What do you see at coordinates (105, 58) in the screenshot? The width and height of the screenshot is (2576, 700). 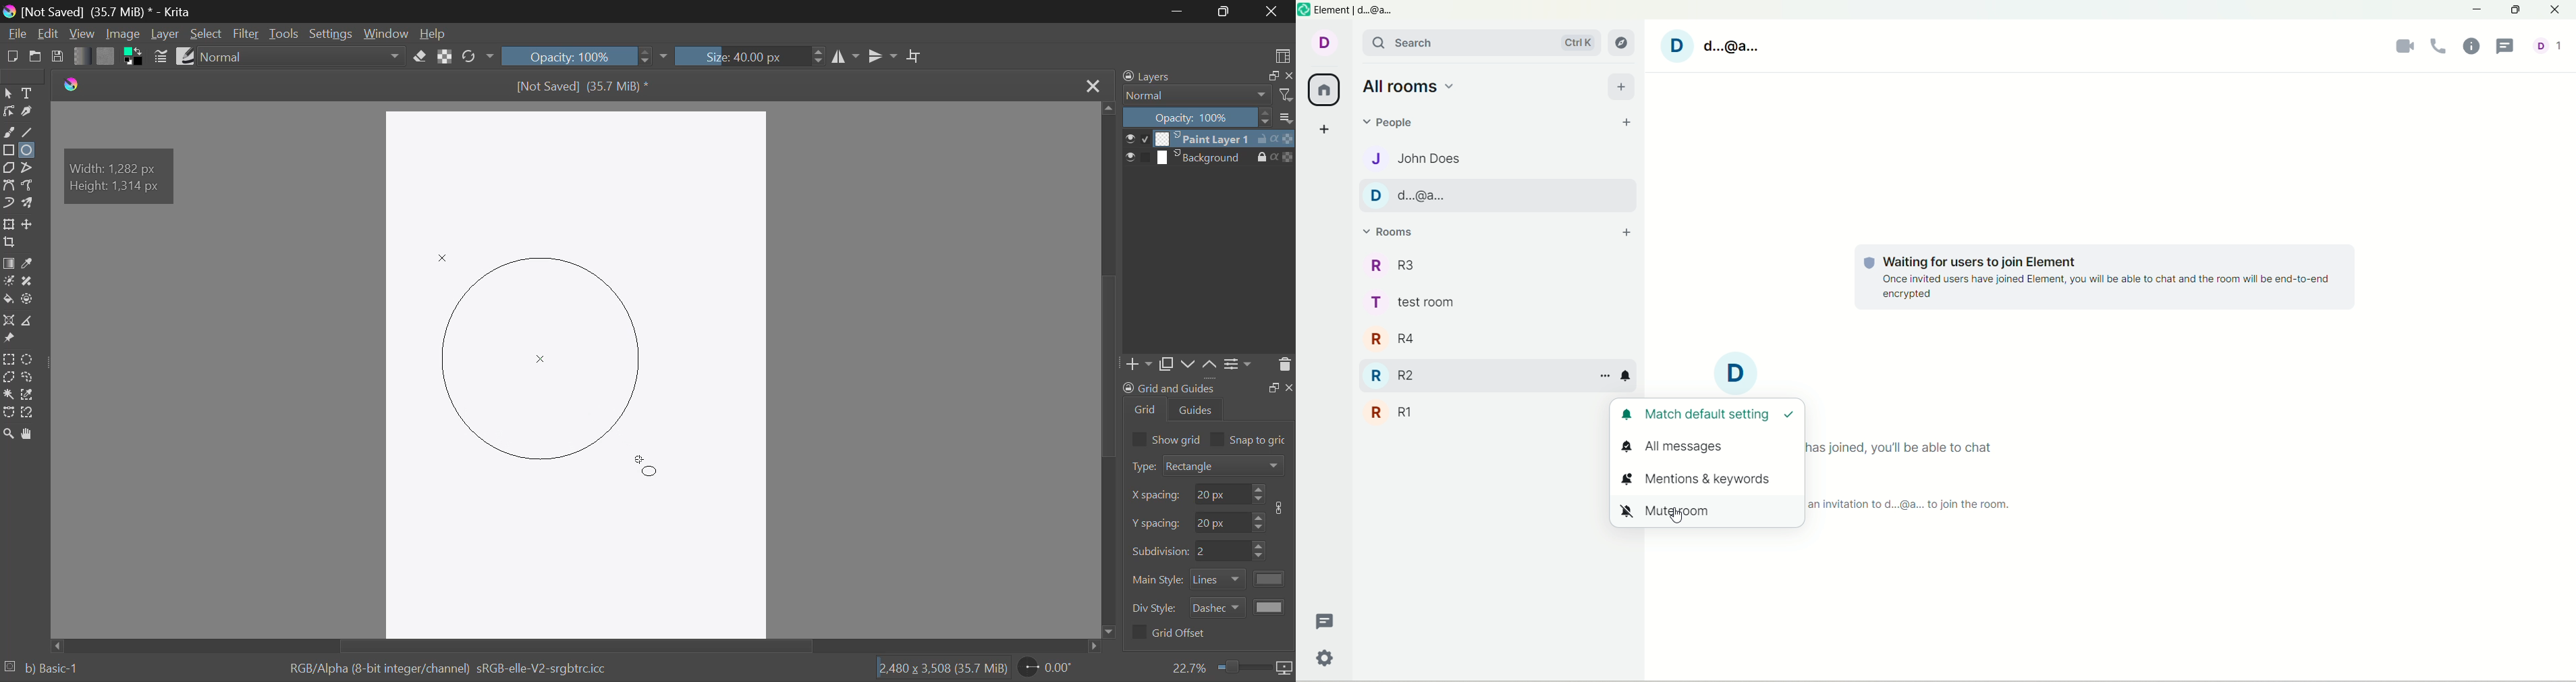 I see `Pattern` at bounding box center [105, 58].